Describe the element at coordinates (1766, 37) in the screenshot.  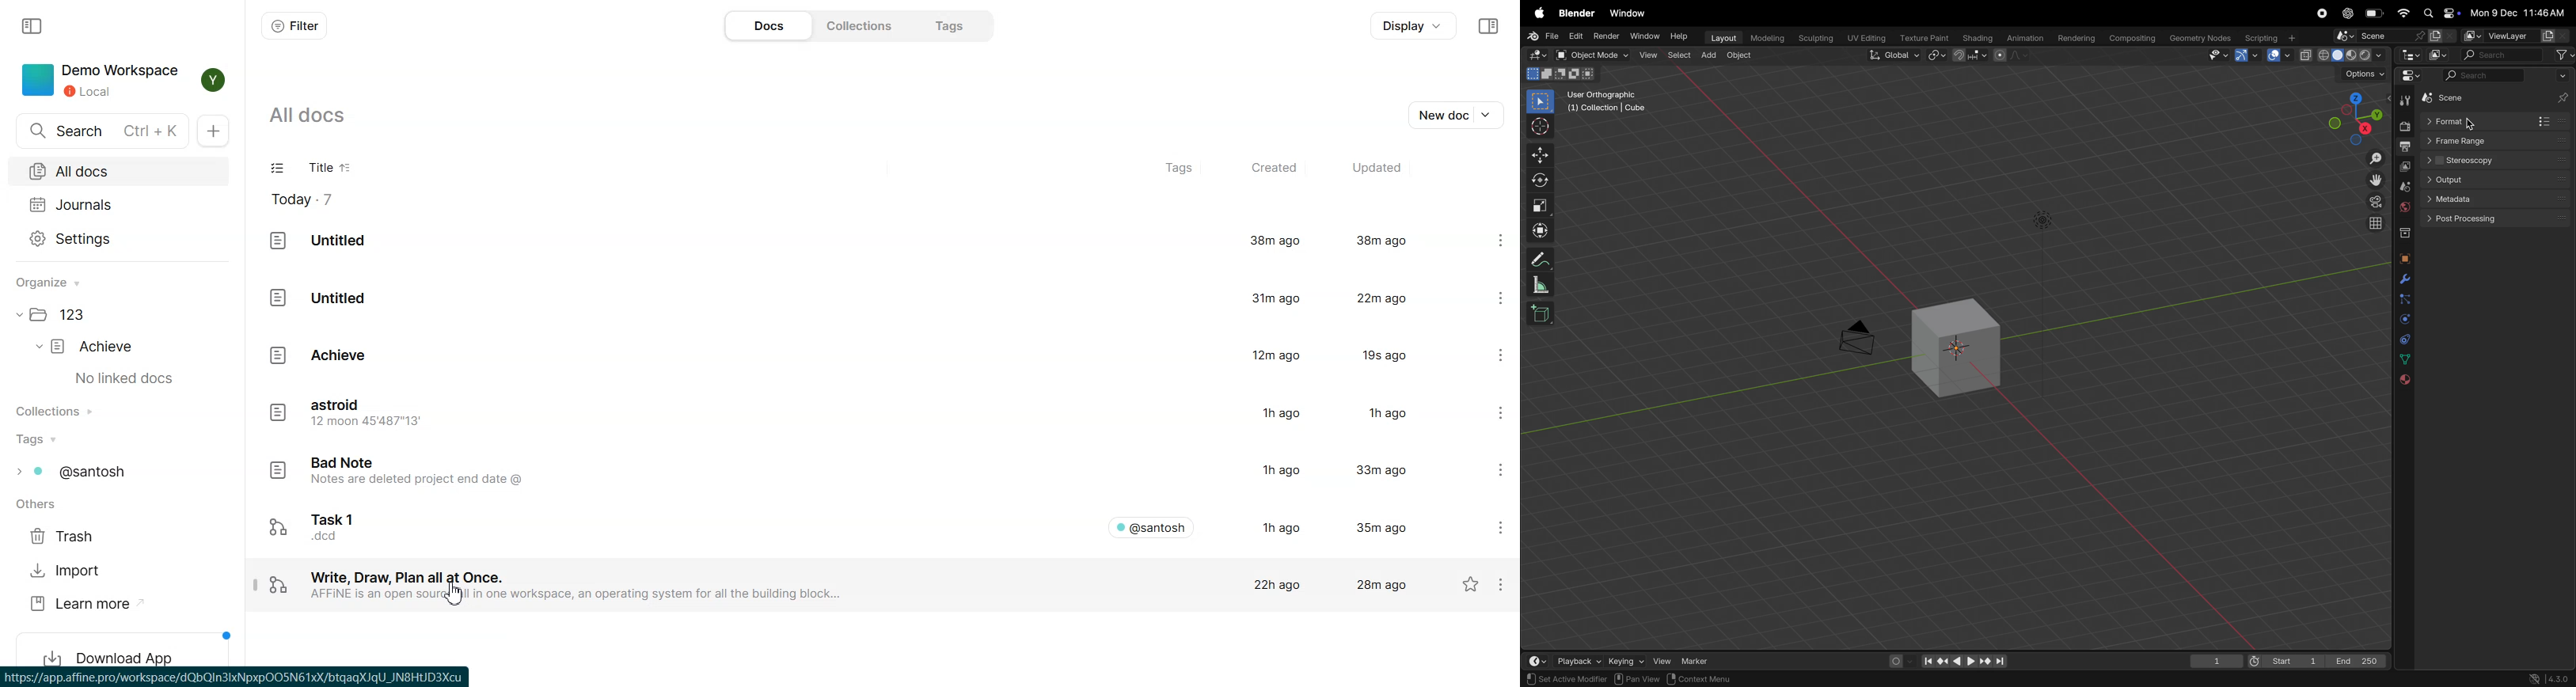
I see `modelling` at that location.